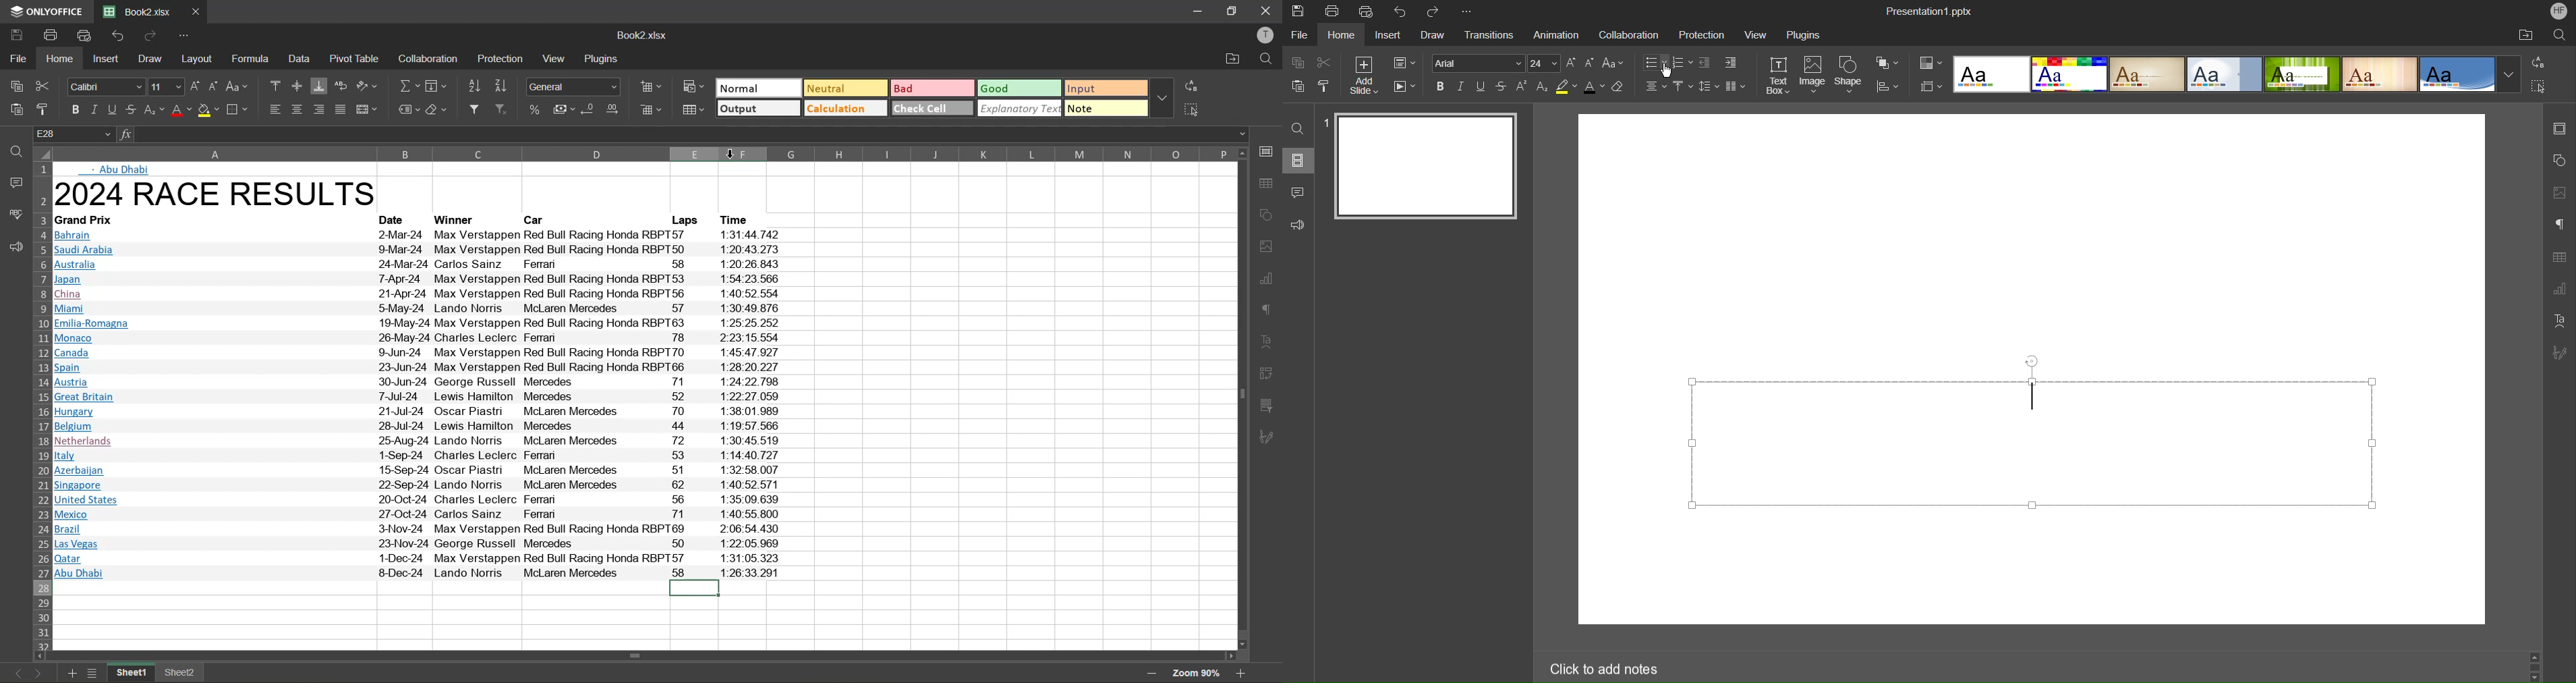 Image resolution: width=2576 pixels, height=700 pixels. What do you see at coordinates (15, 35) in the screenshot?
I see `save` at bounding box center [15, 35].